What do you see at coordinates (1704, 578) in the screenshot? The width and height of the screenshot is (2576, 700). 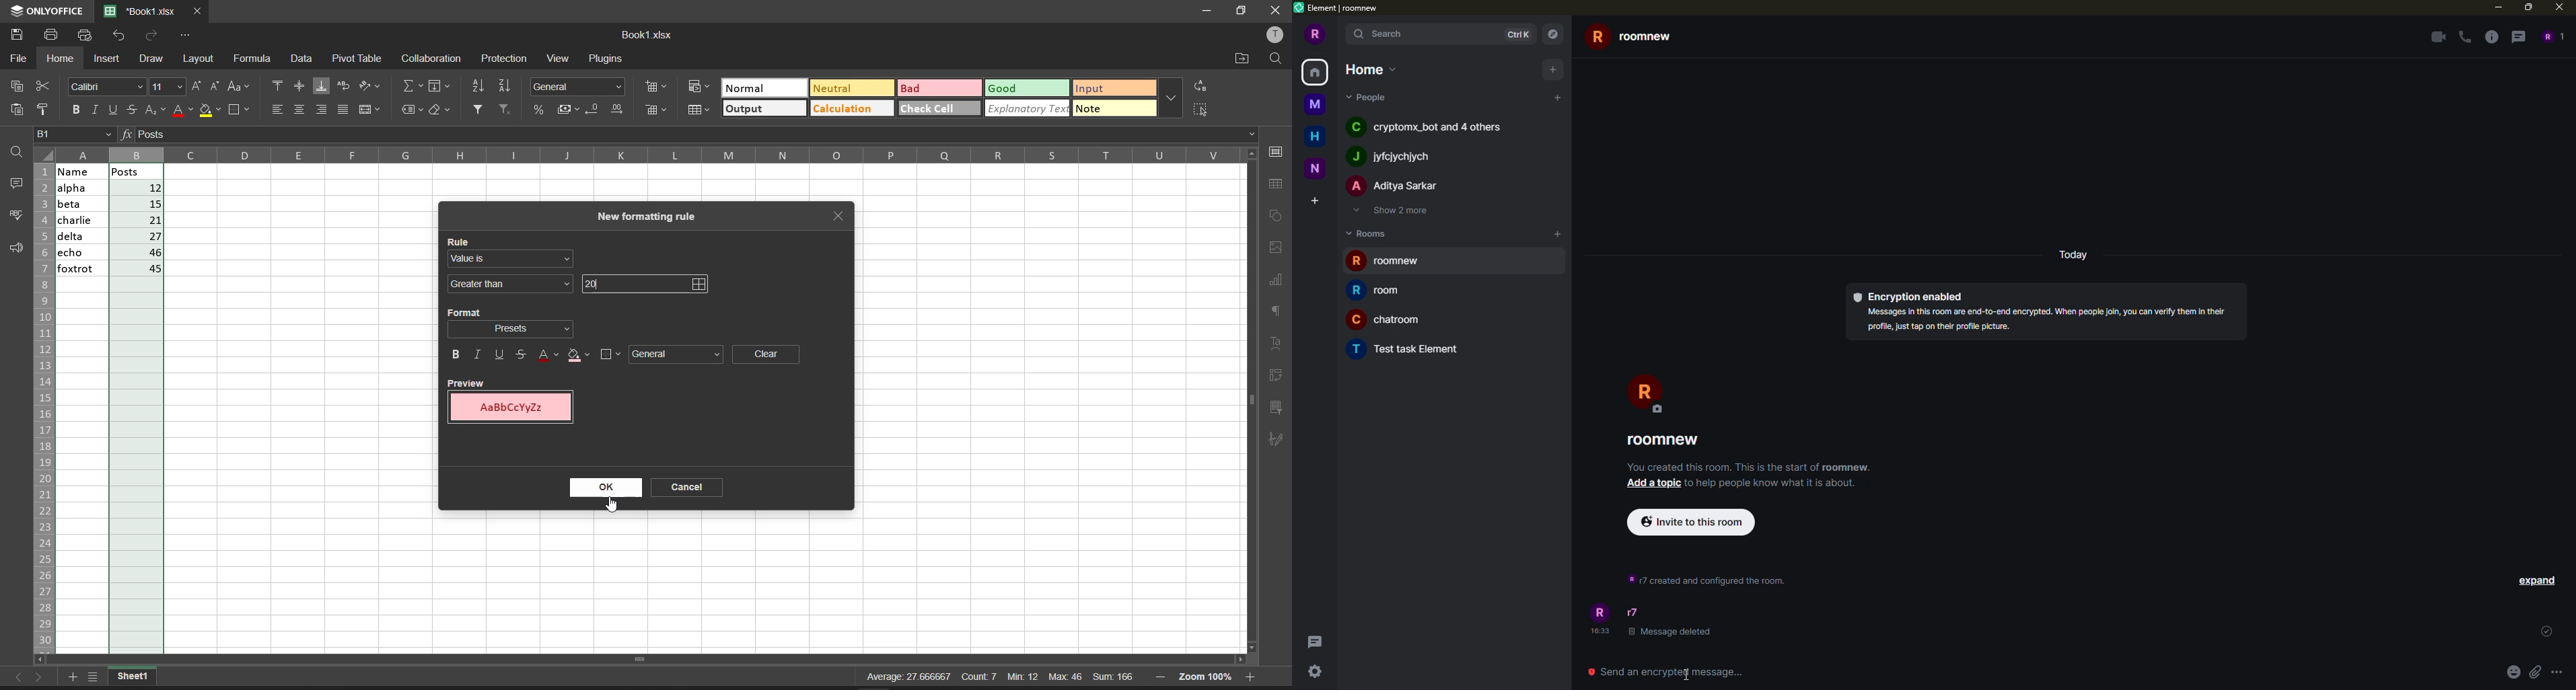 I see `info` at bounding box center [1704, 578].